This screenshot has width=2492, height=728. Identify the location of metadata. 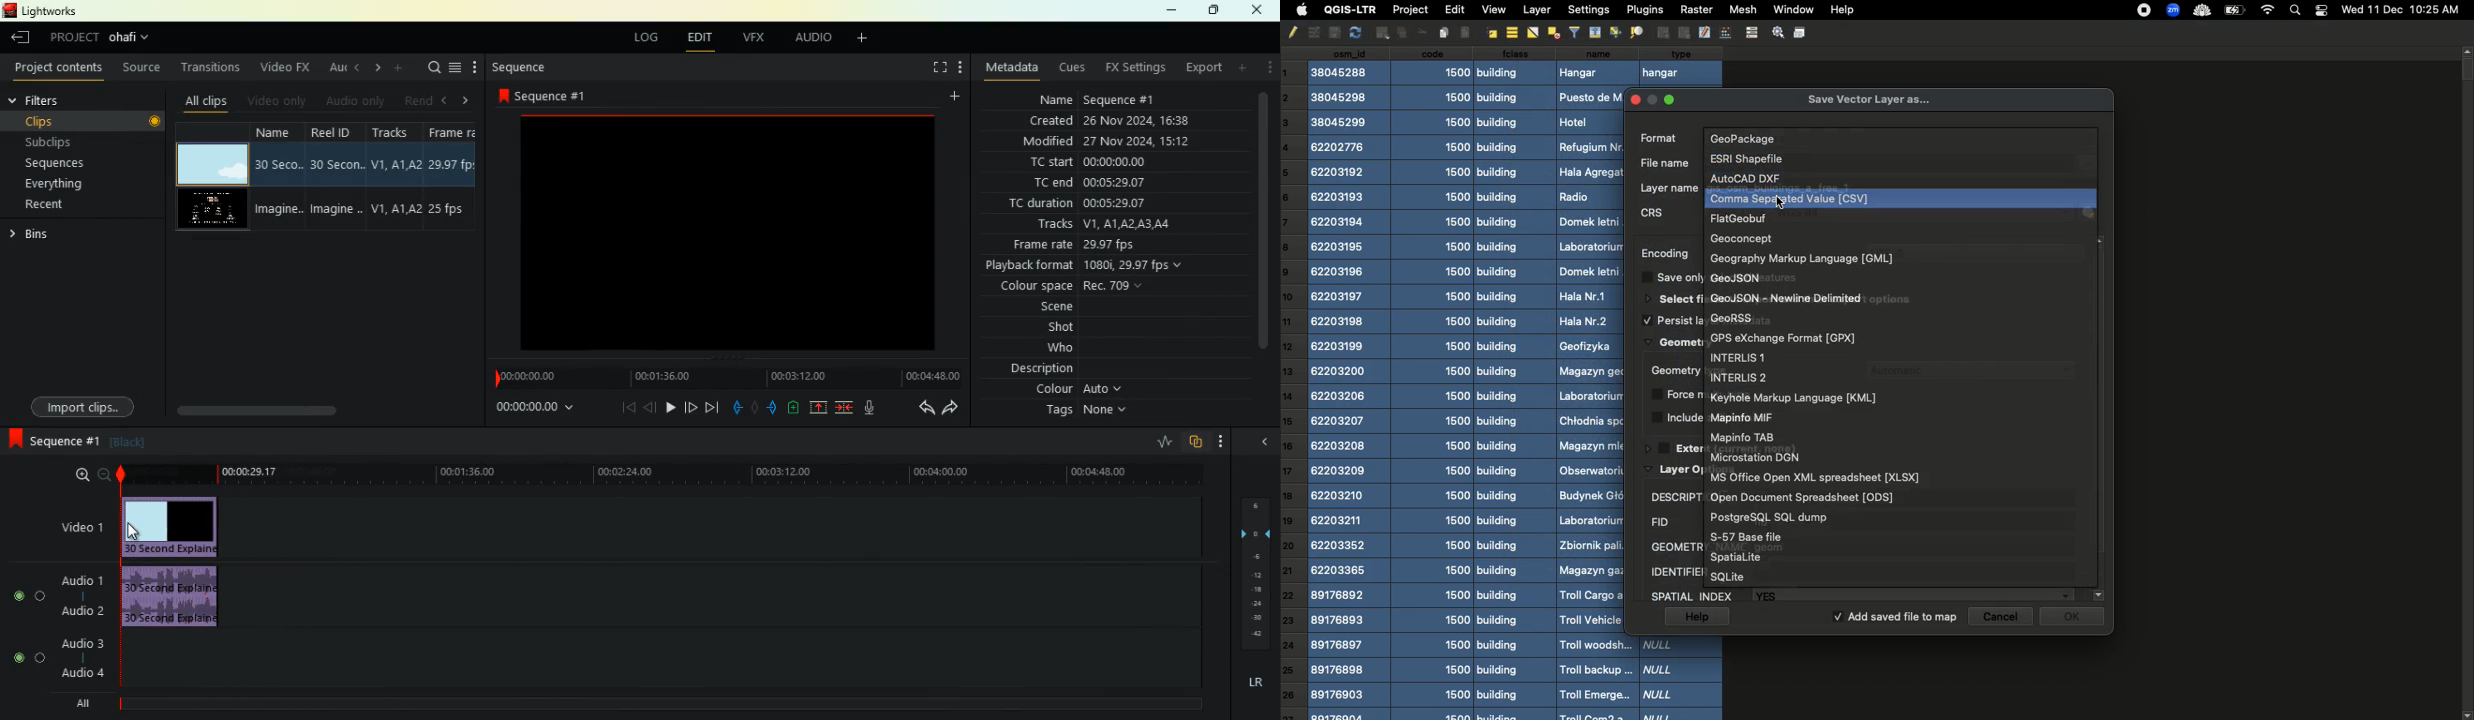
(1012, 67).